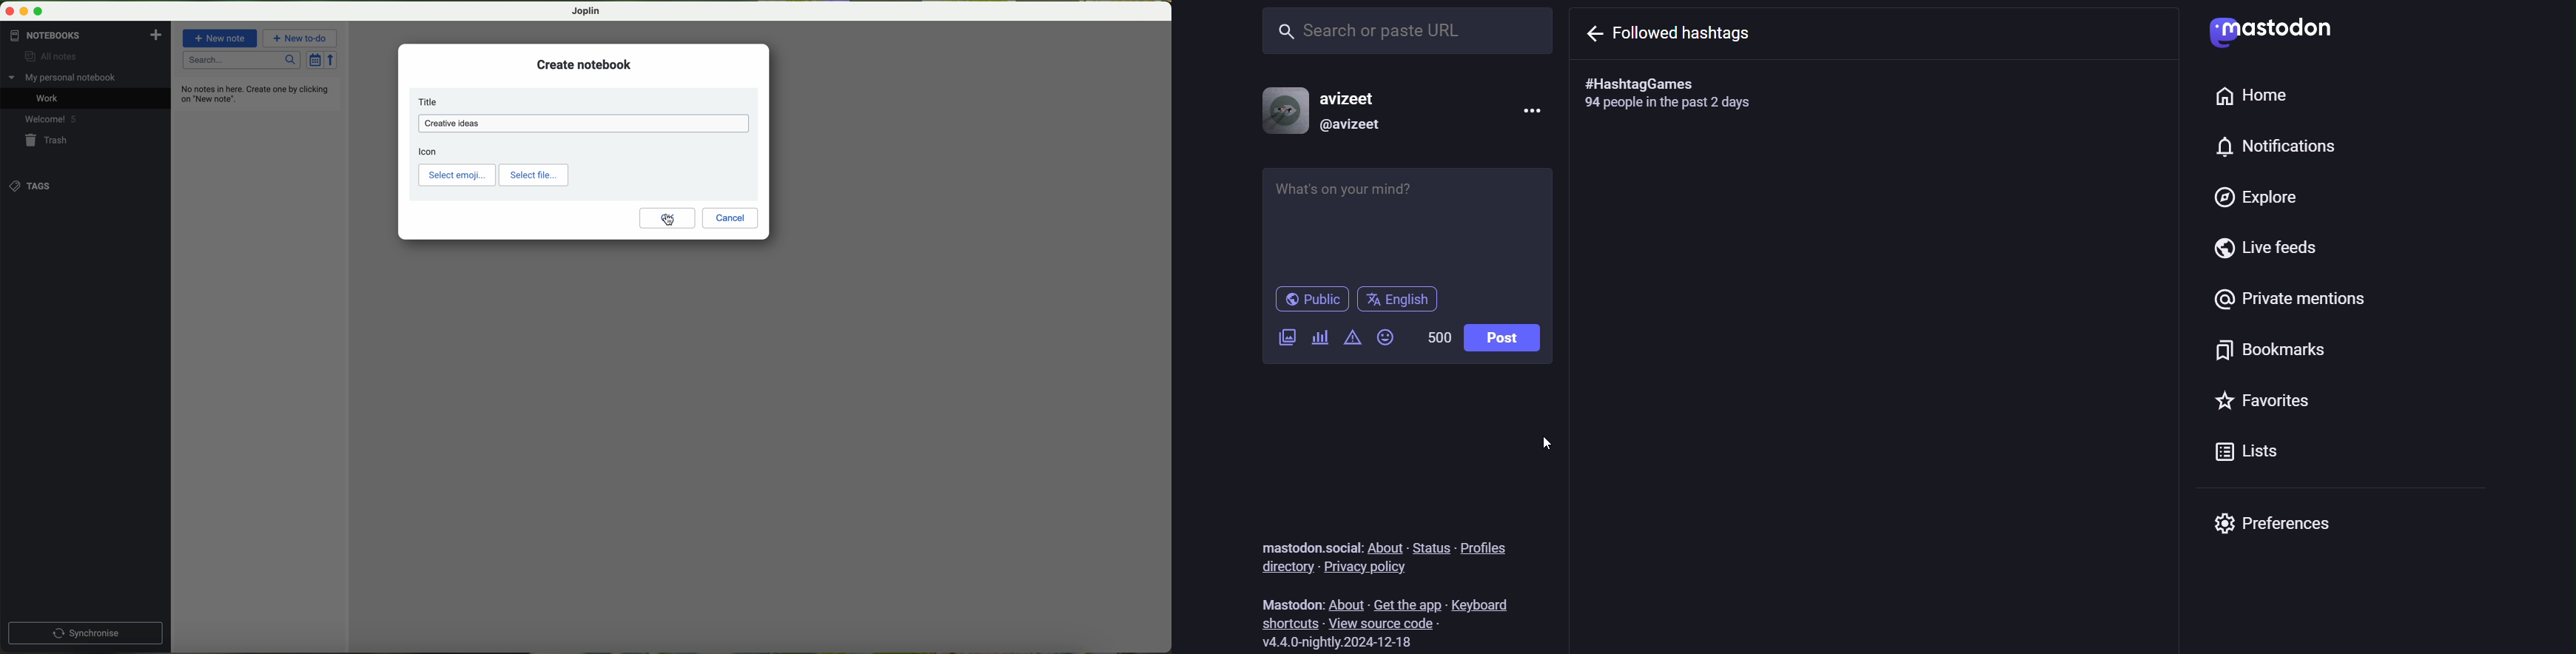  I want to click on notifications, so click(2275, 151).